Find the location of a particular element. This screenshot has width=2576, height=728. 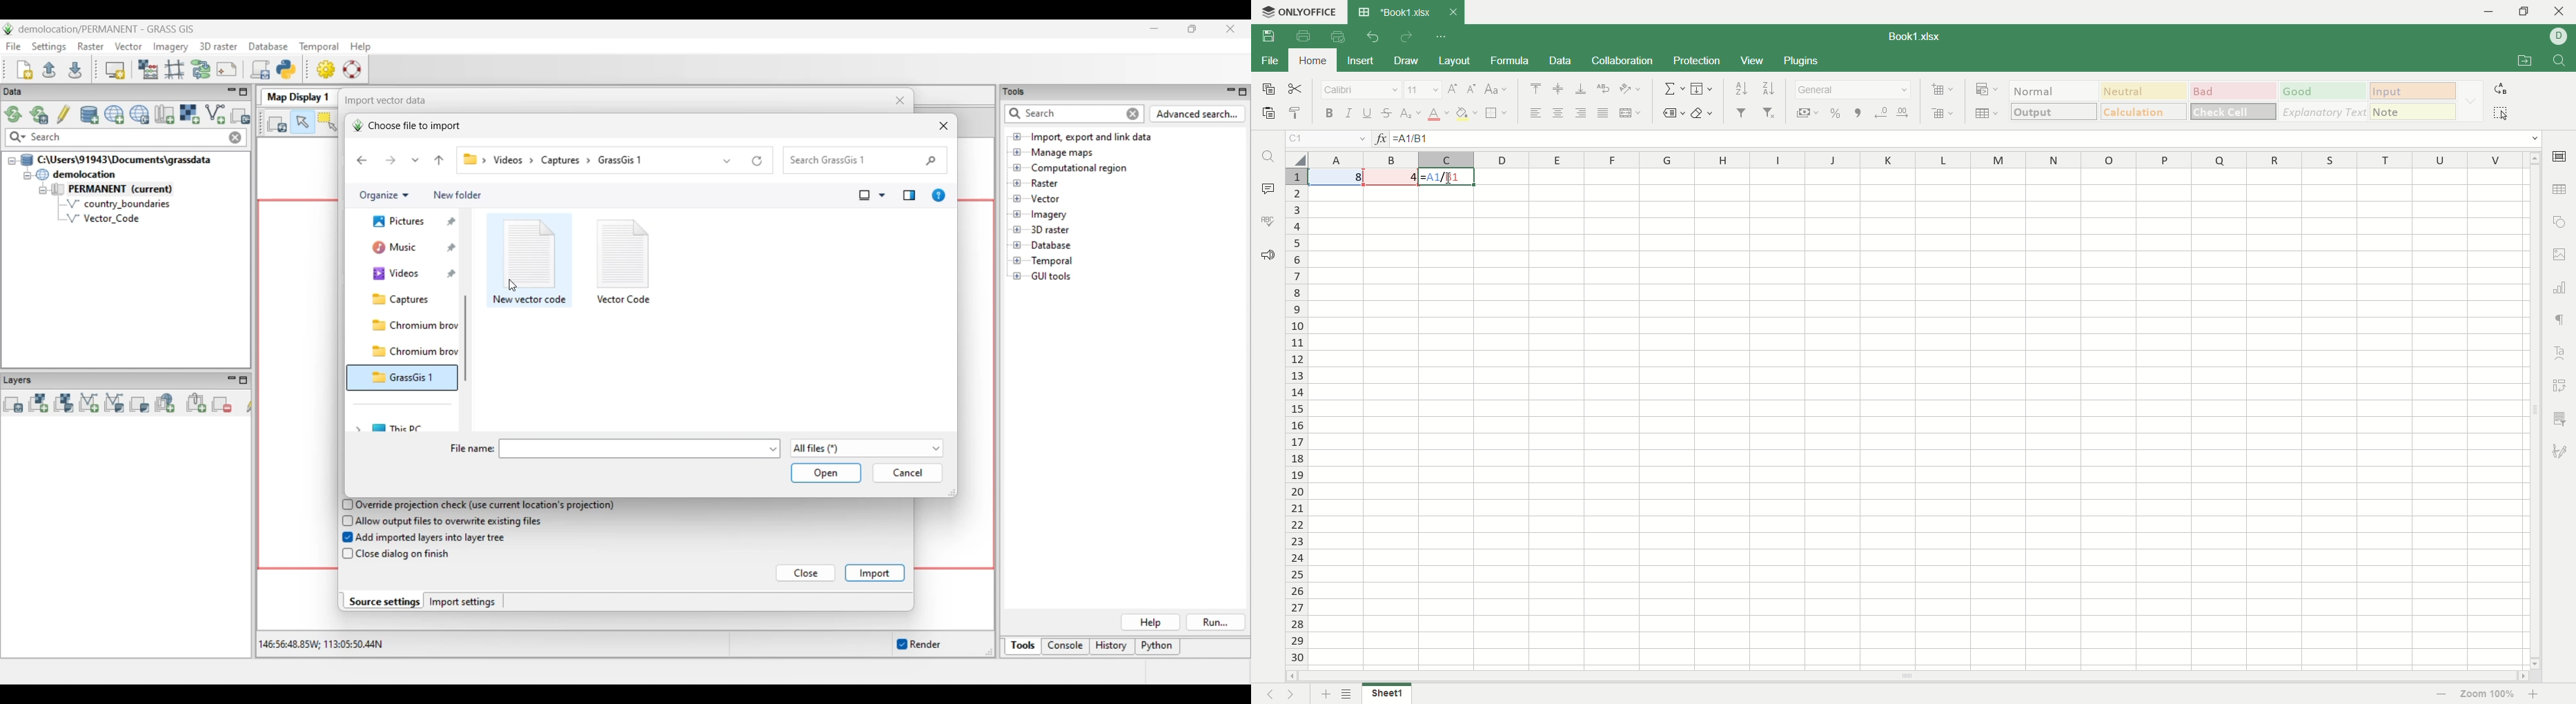

decrease font size is located at coordinates (1471, 89).